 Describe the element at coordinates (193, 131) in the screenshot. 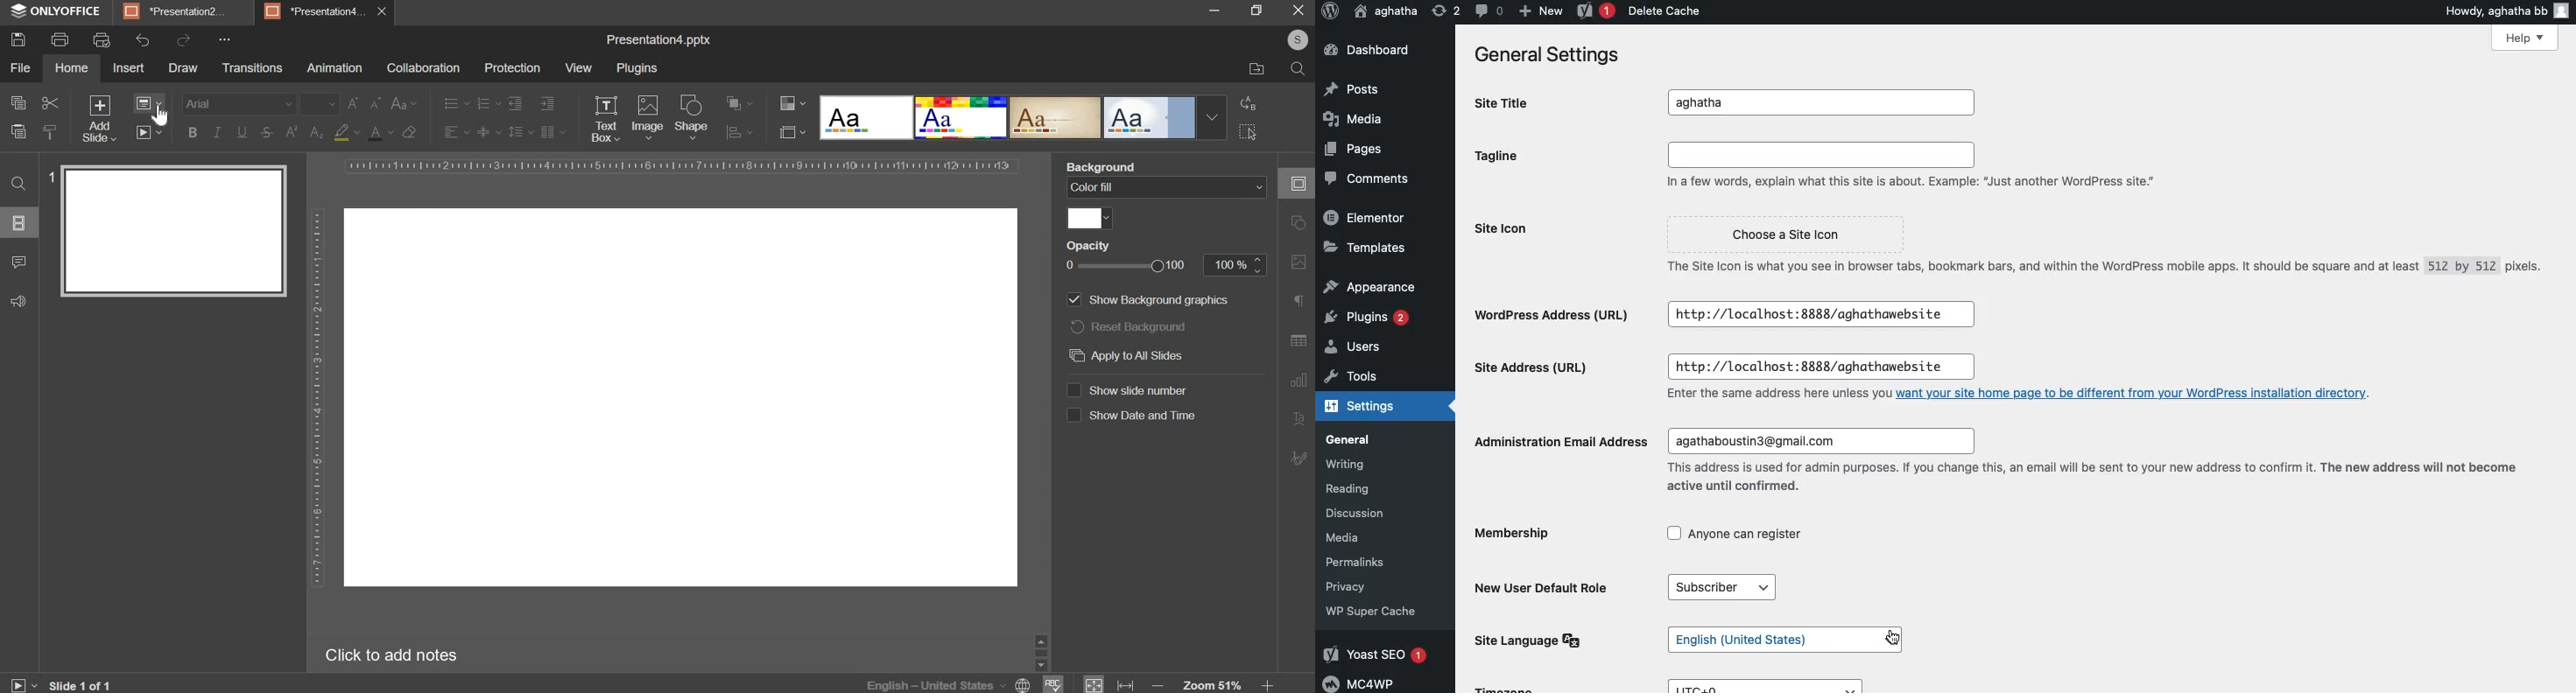

I see `bold` at that location.